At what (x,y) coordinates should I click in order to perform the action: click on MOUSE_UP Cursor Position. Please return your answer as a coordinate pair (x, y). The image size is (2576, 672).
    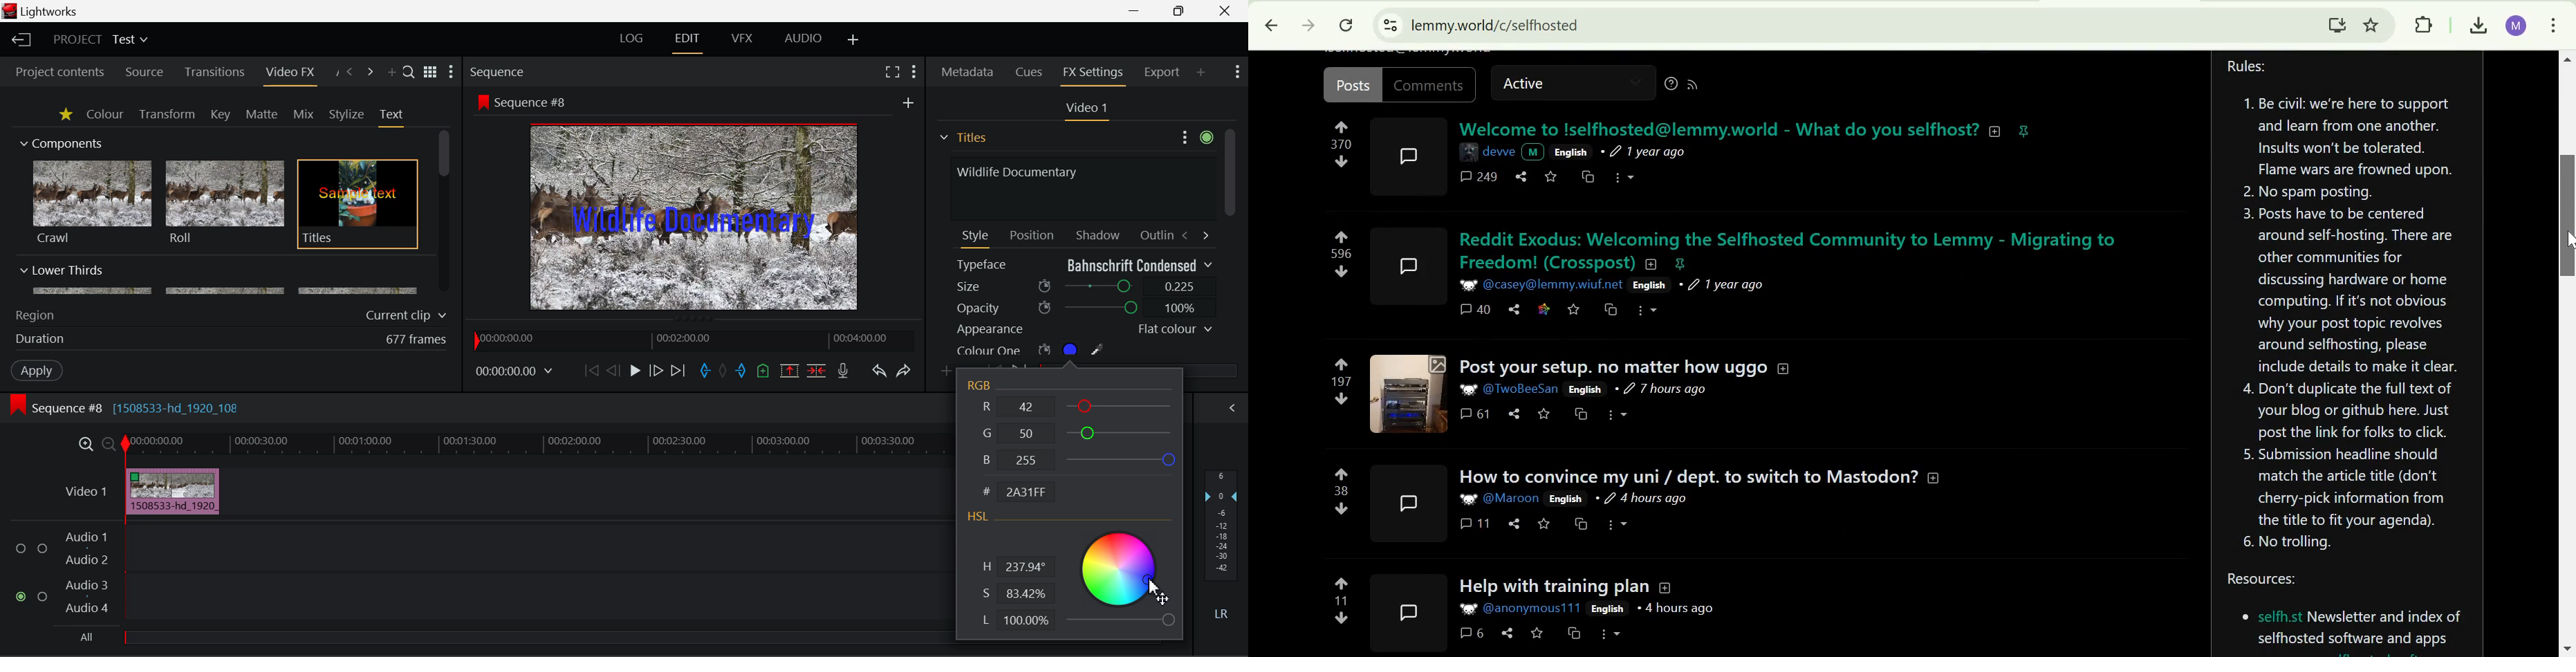
    Looking at the image, I should click on (1155, 586).